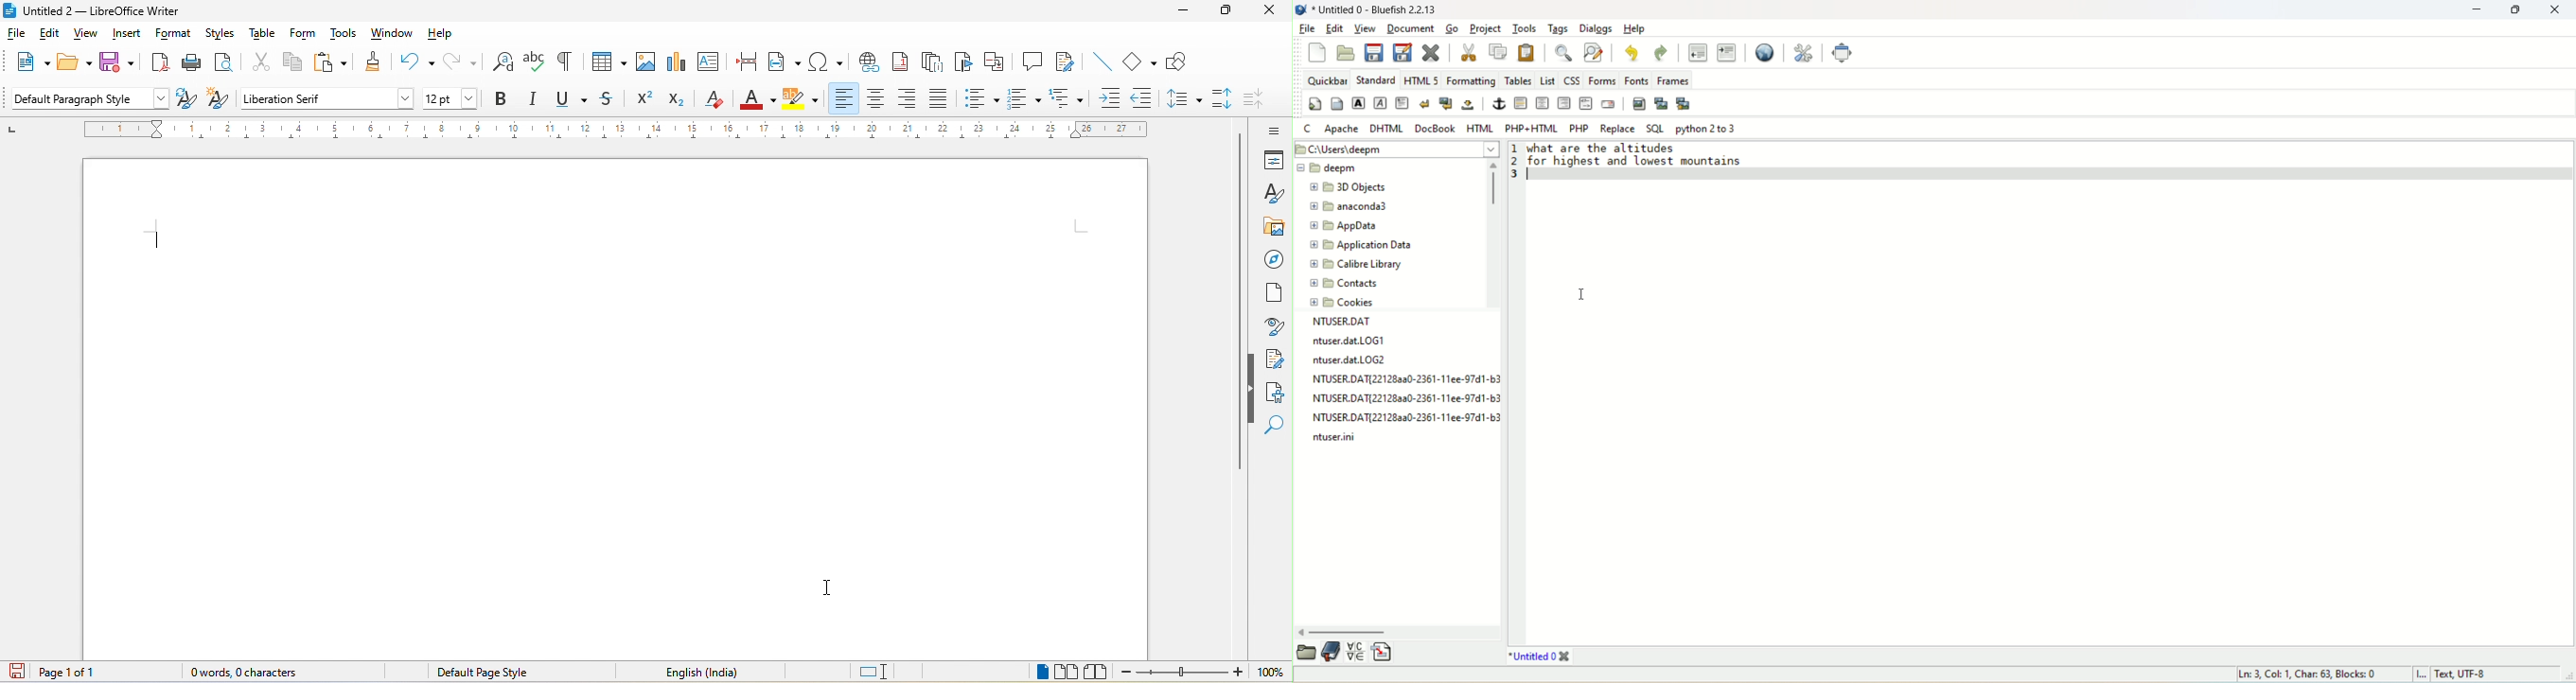 Image resolution: width=2576 pixels, height=700 pixels. I want to click on paste, so click(1527, 52).